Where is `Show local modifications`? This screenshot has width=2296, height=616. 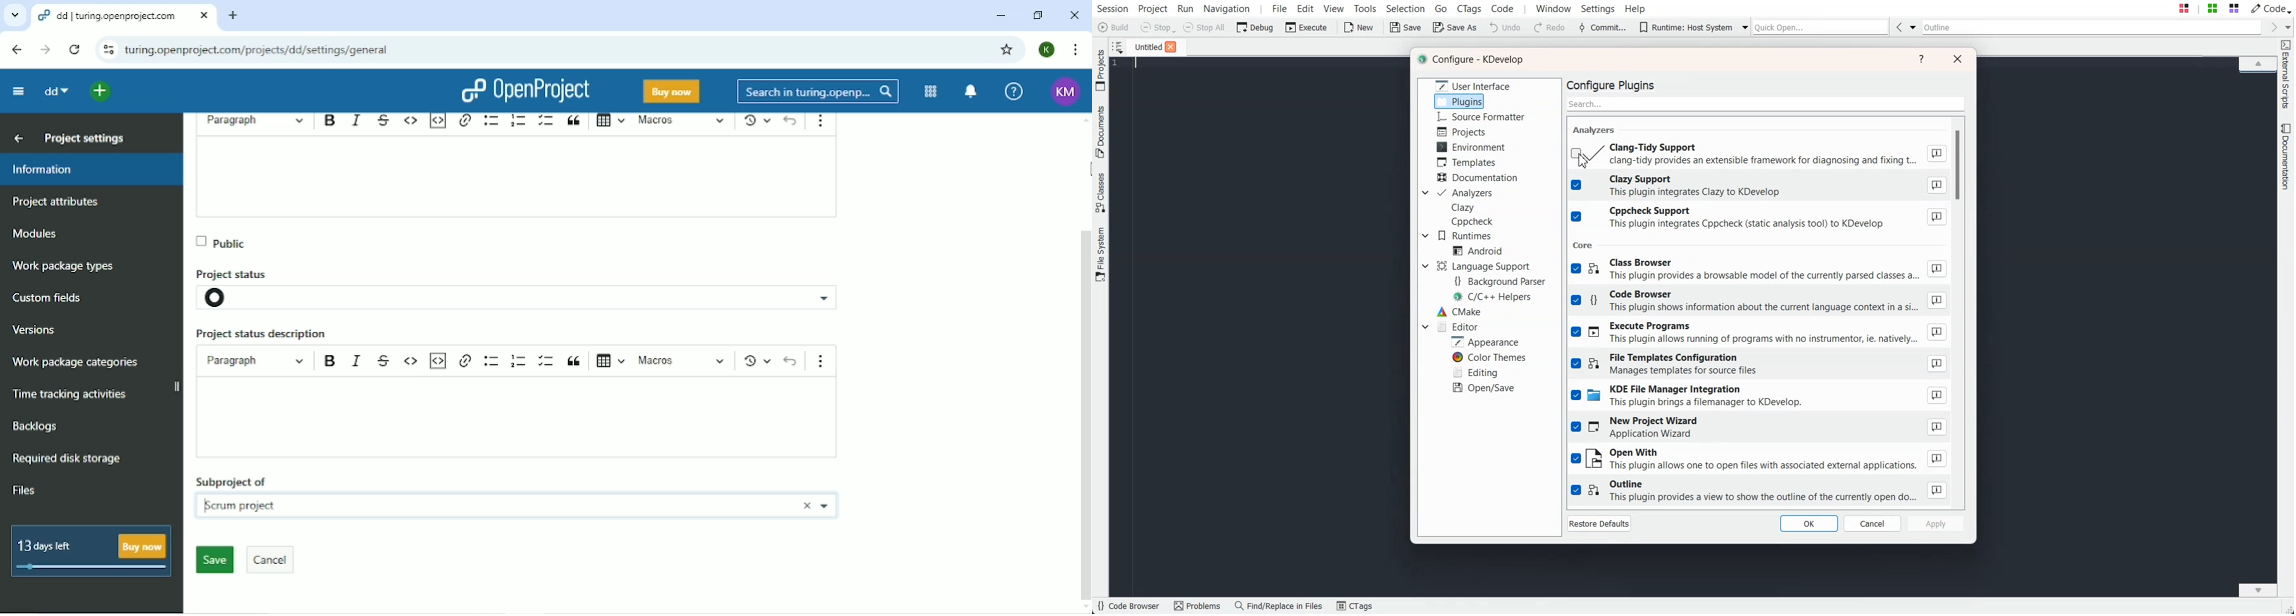
Show local modifications is located at coordinates (755, 121).